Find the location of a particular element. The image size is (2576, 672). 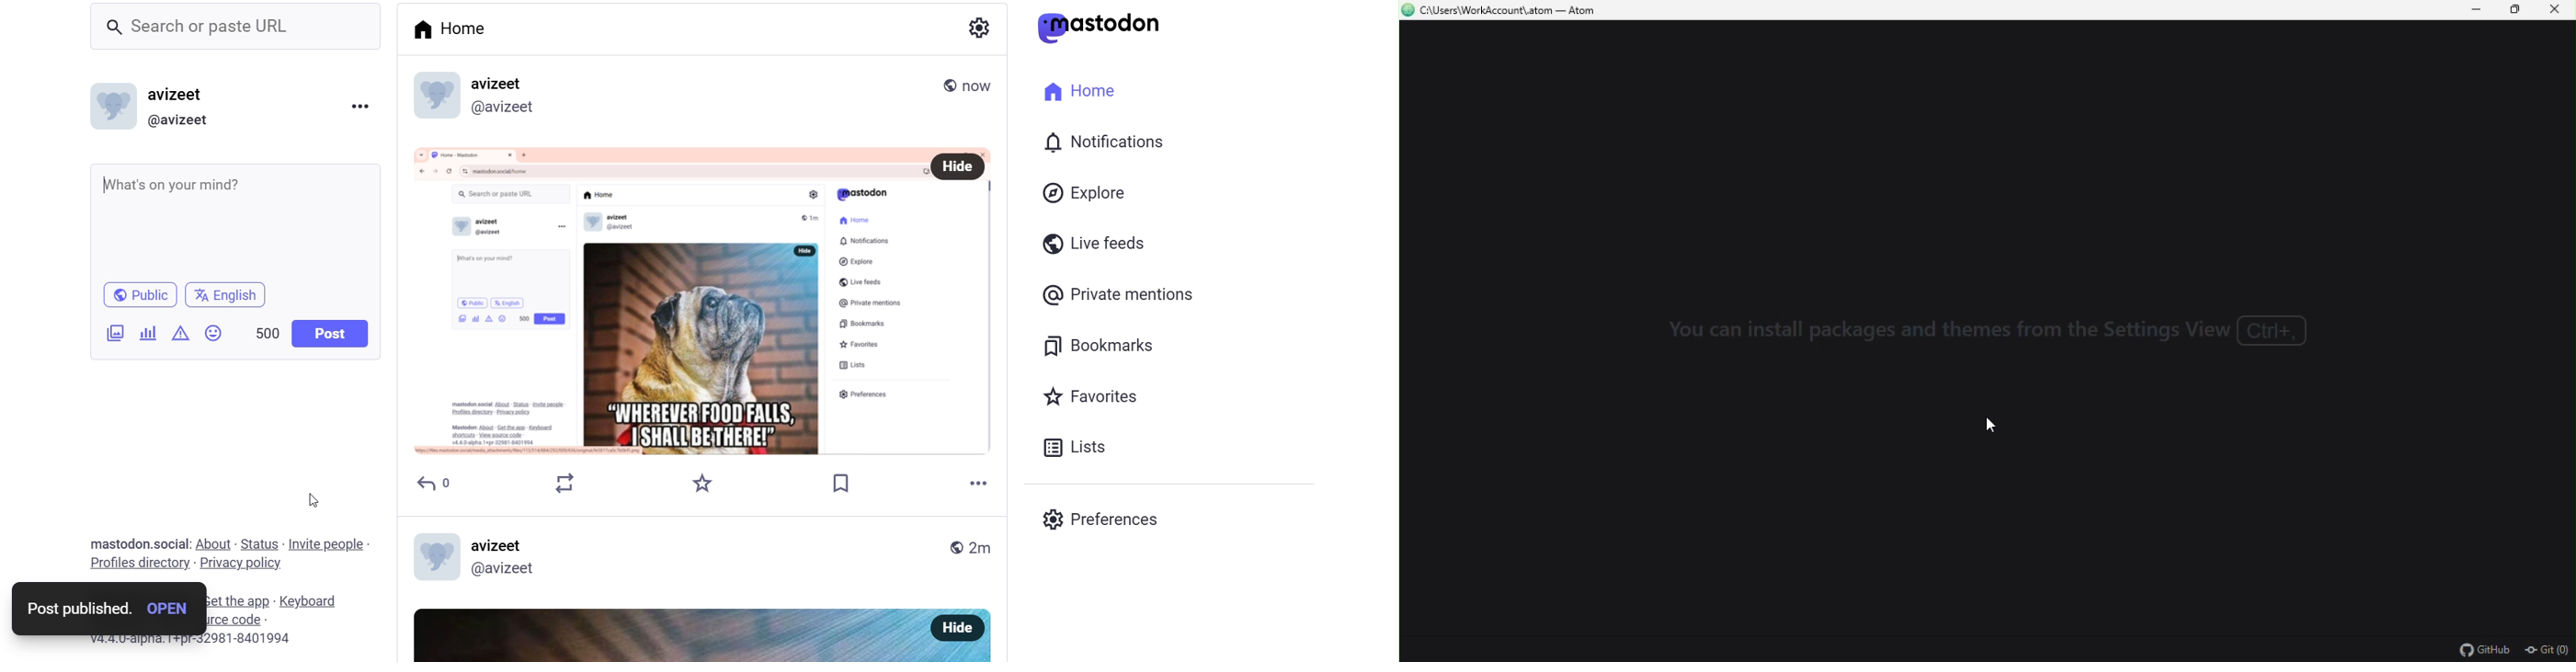

list is located at coordinates (1083, 449).